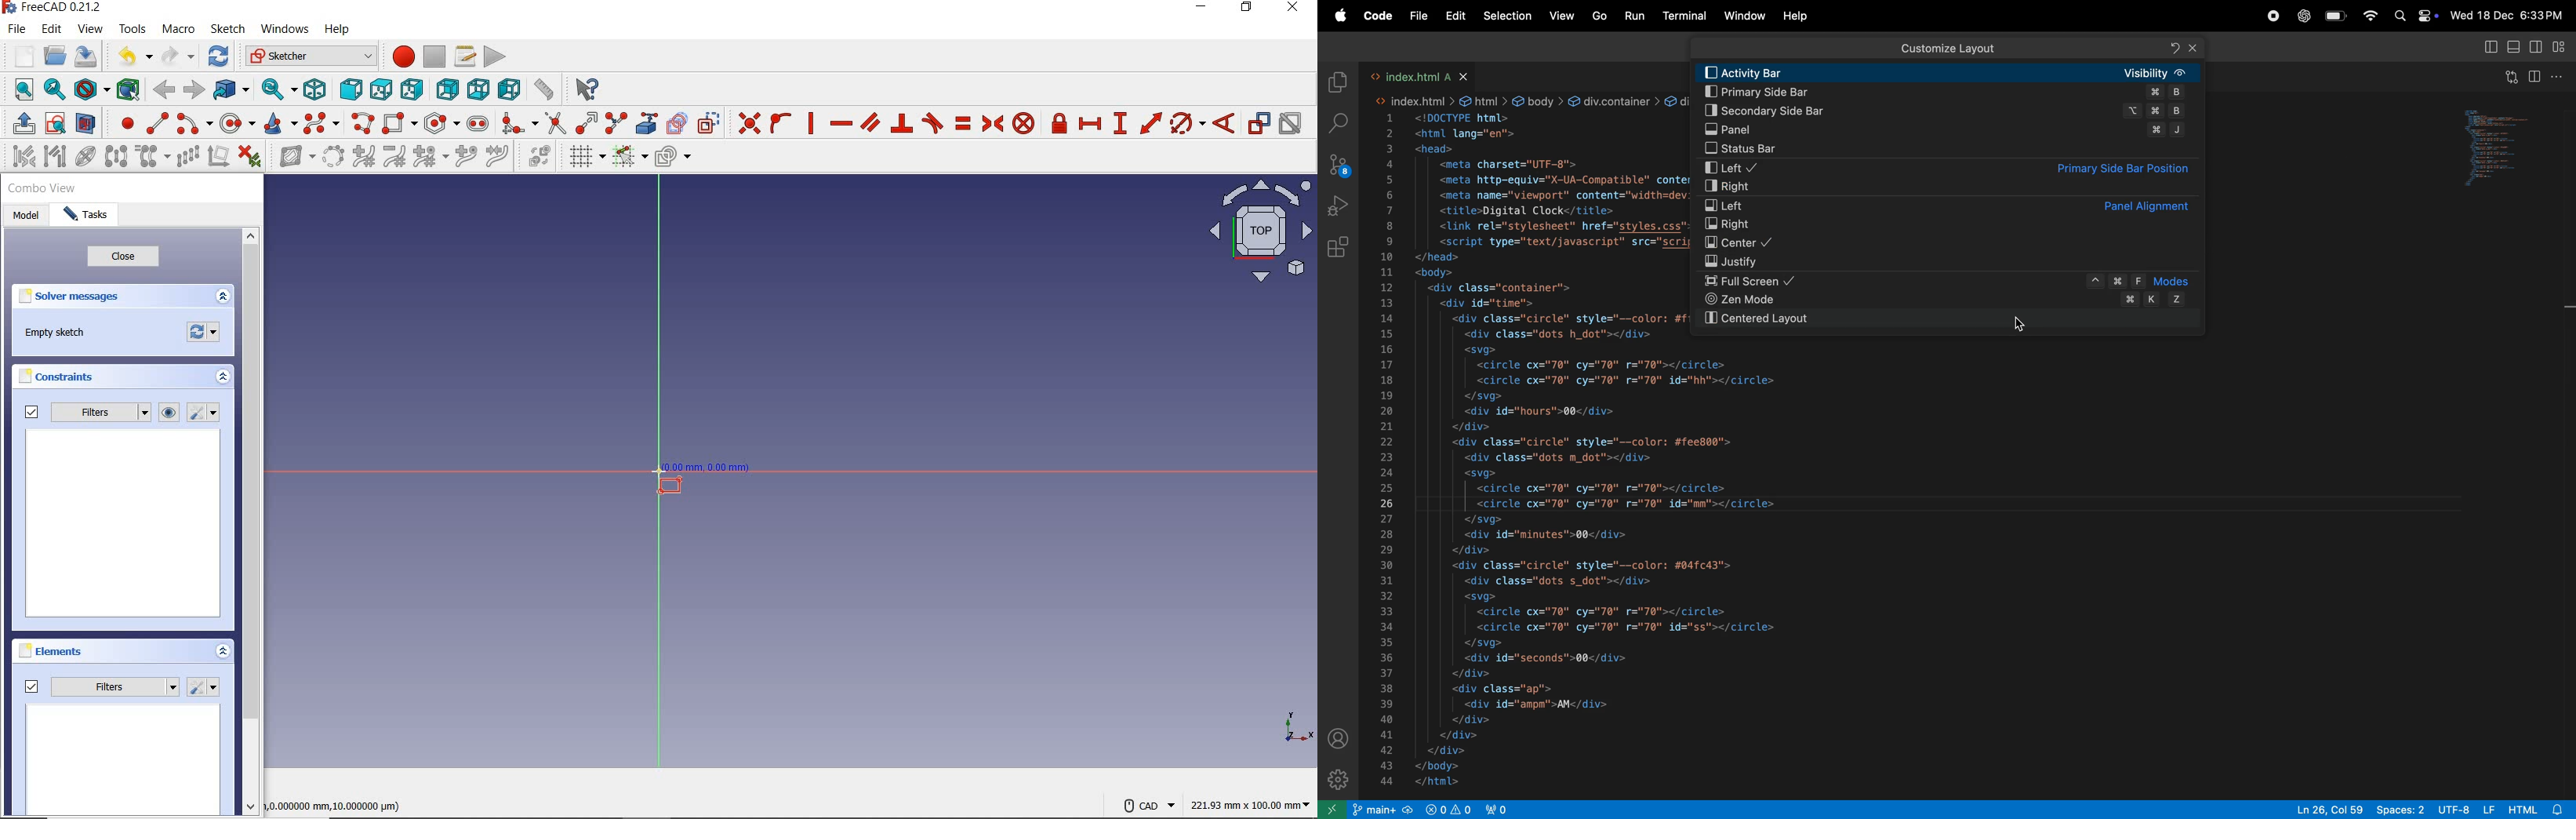 The width and height of the screenshot is (2576, 840). I want to click on toggle primary side bar, so click(2489, 46).